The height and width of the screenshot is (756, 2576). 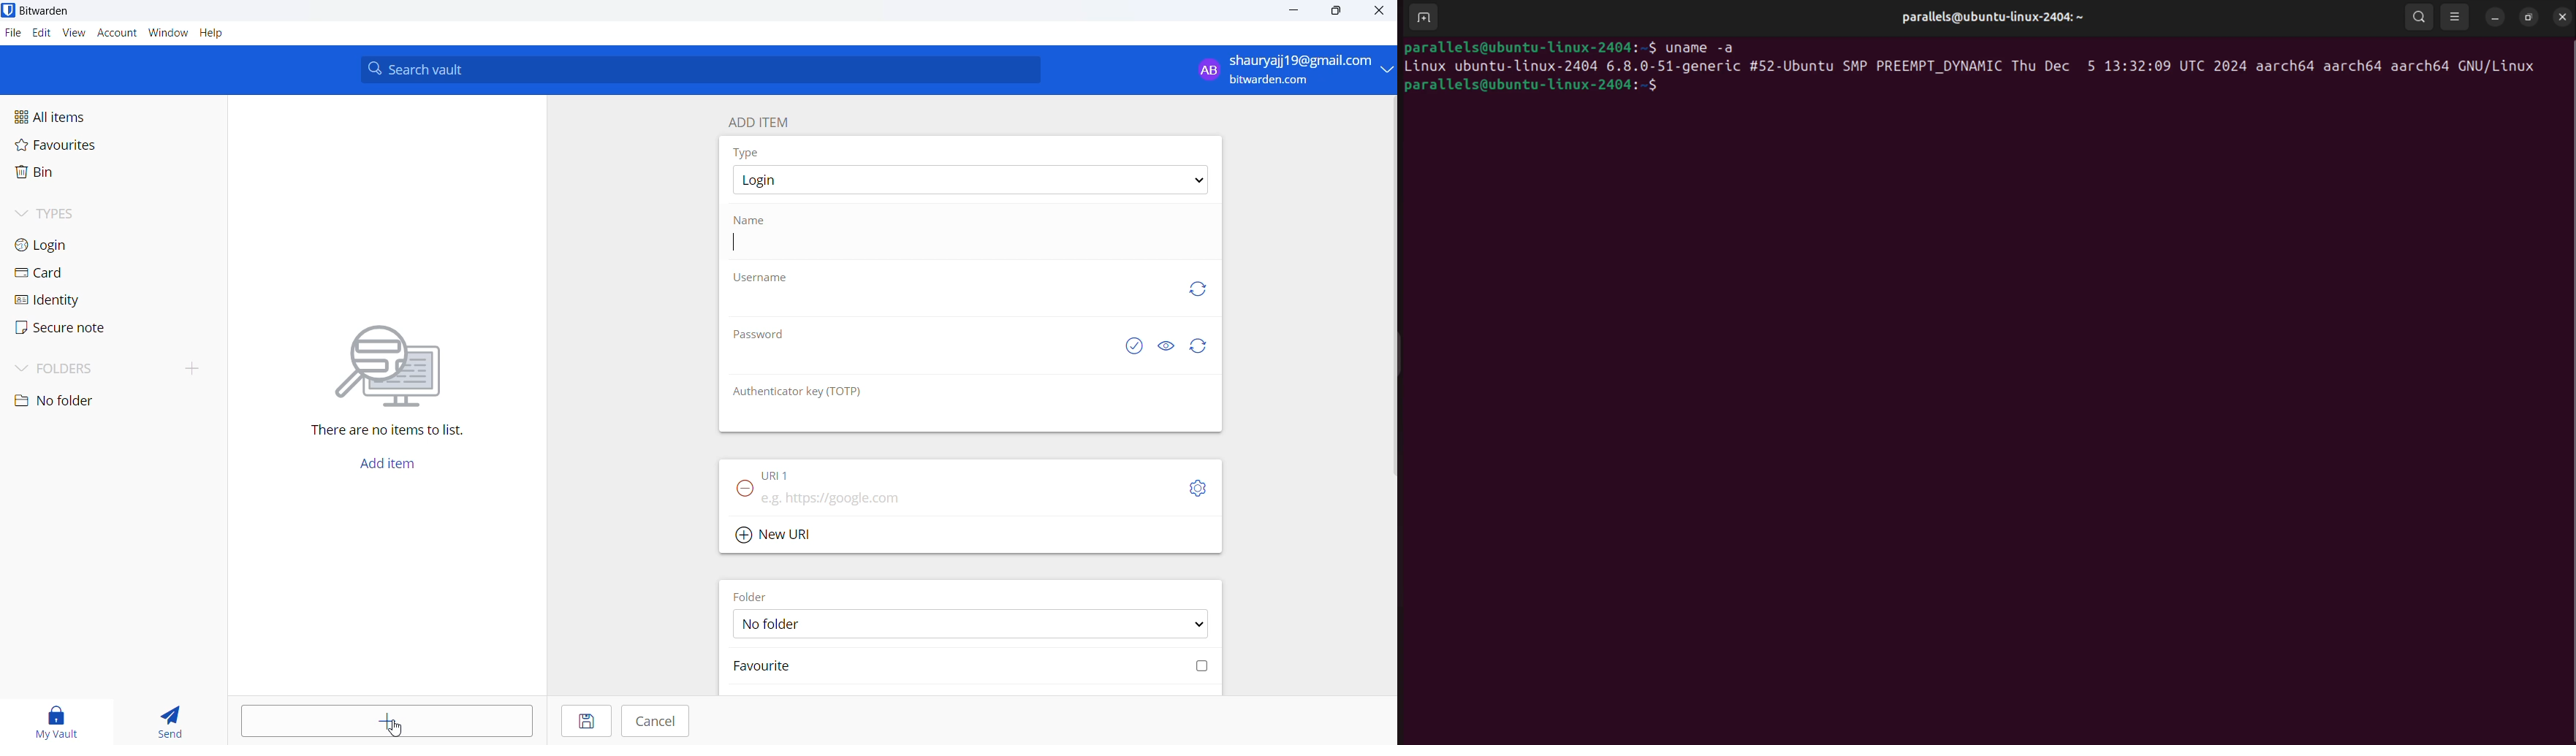 What do you see at coordinates (2456, 18) in the screenshot?
I see `view option` at bounding box center [2456, 18].